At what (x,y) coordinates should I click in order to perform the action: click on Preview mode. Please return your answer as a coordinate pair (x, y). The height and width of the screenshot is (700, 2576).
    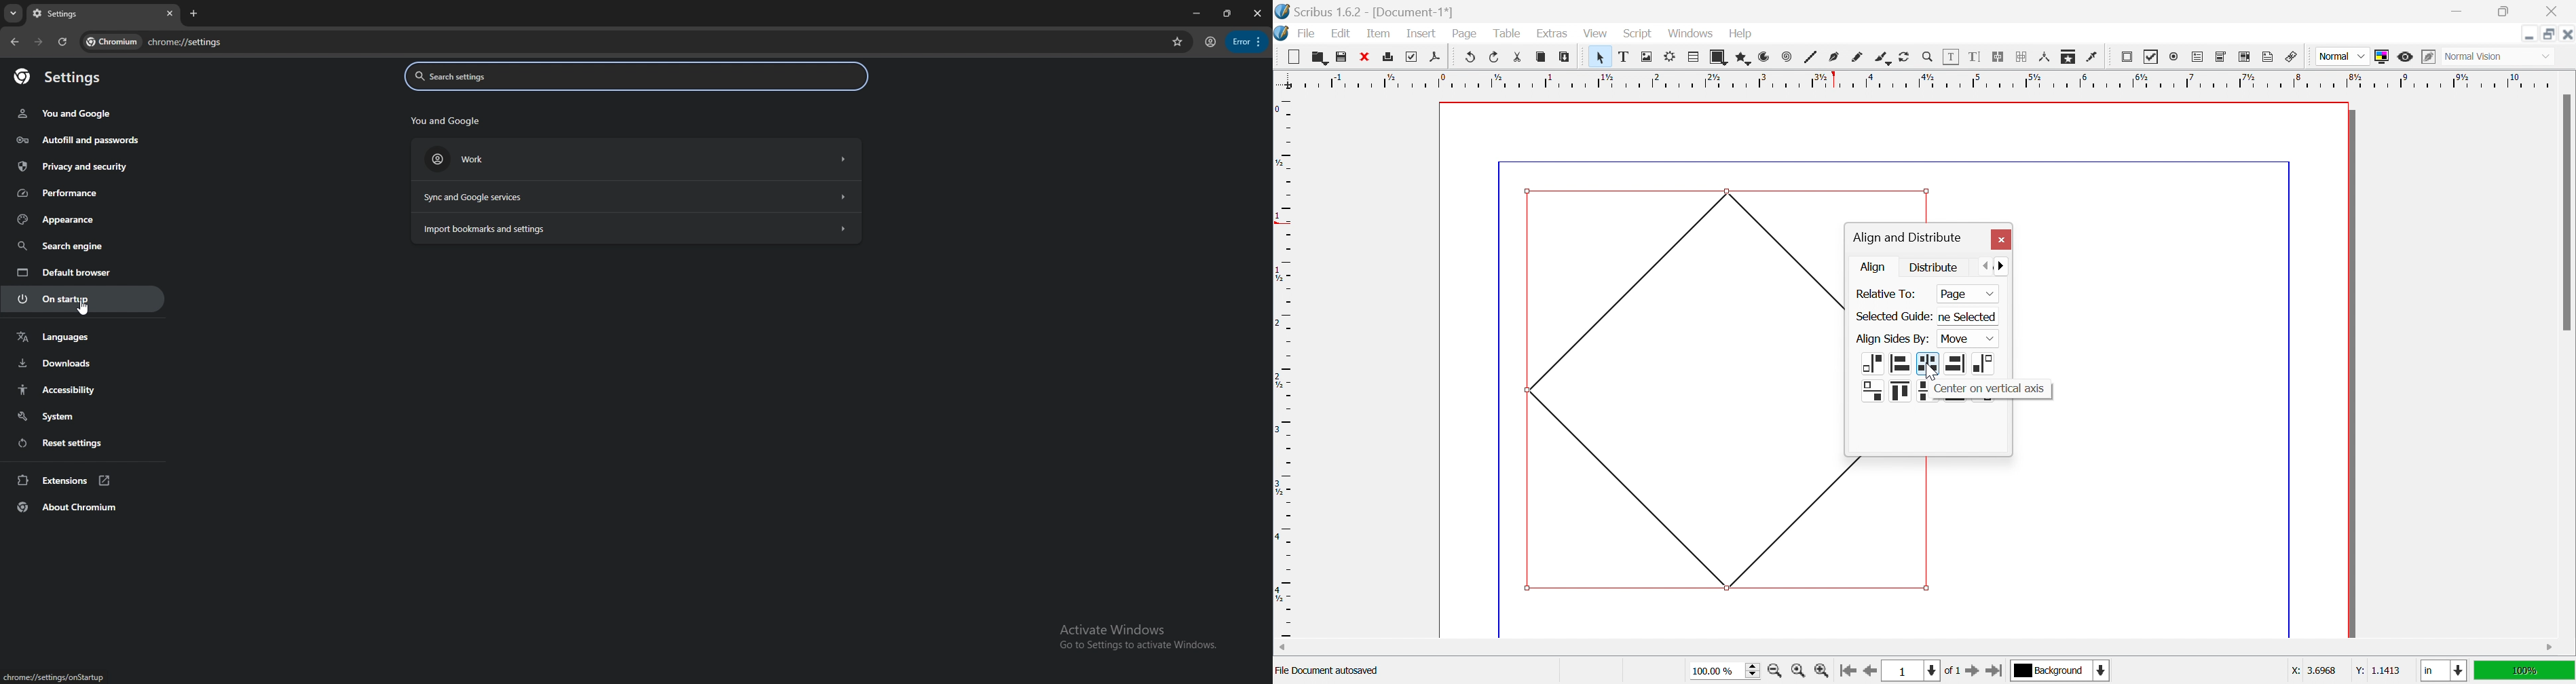
    Looking at the image, I should click on (2404, 57).